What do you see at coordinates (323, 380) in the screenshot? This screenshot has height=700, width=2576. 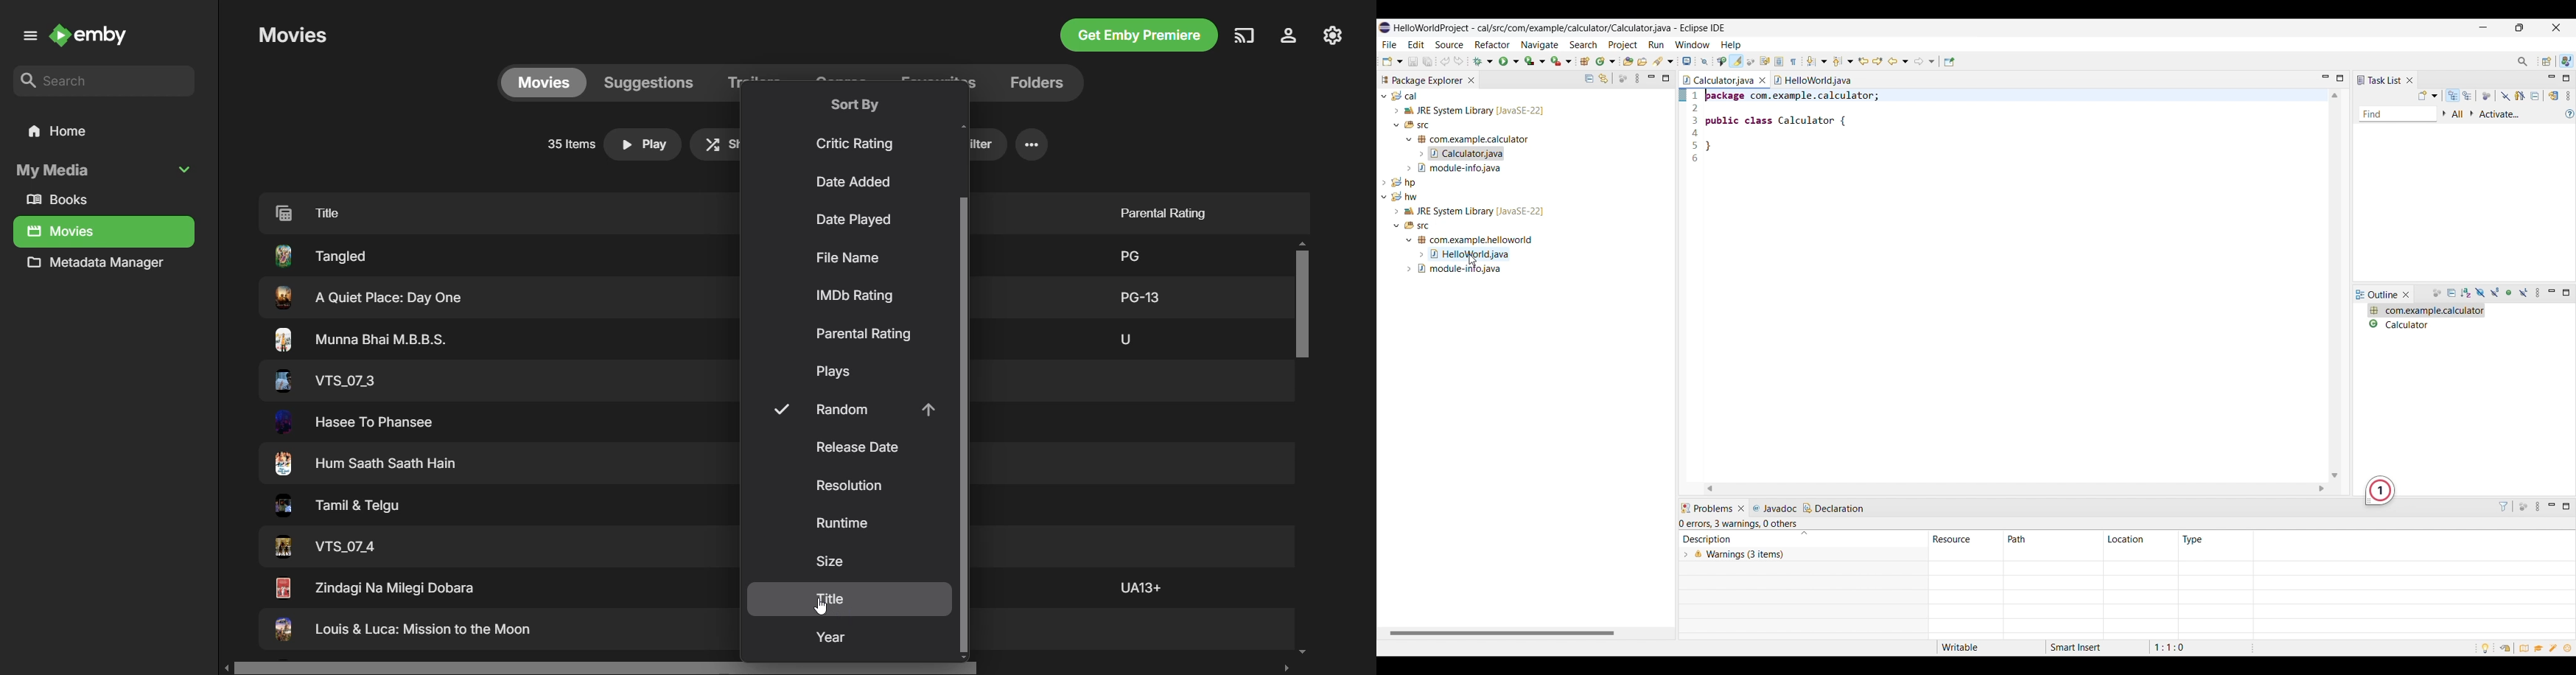 I see `` at bounding box center [323, 380].